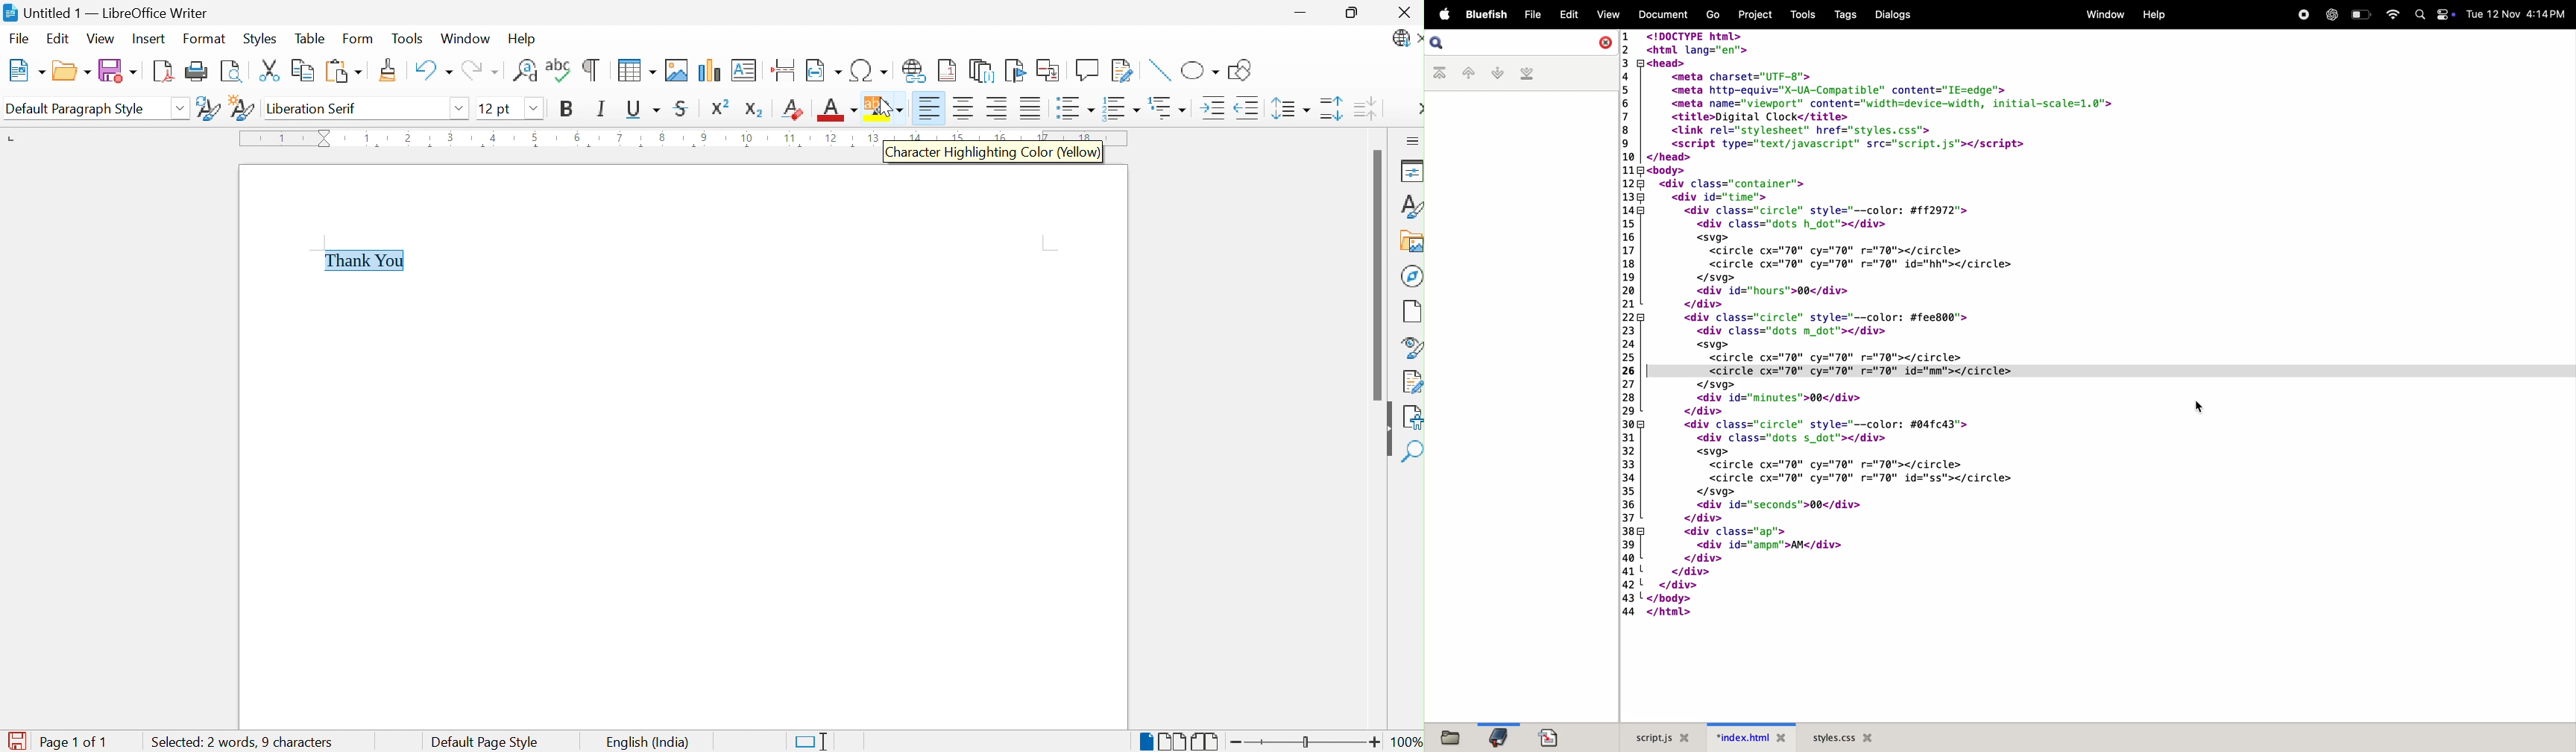 Image resolution: width=2576 pixels, height=756 pixels. What do you see at coordinates (1415, 109) in the screenshot?
I see `More` at bounding box center [1415, 109].